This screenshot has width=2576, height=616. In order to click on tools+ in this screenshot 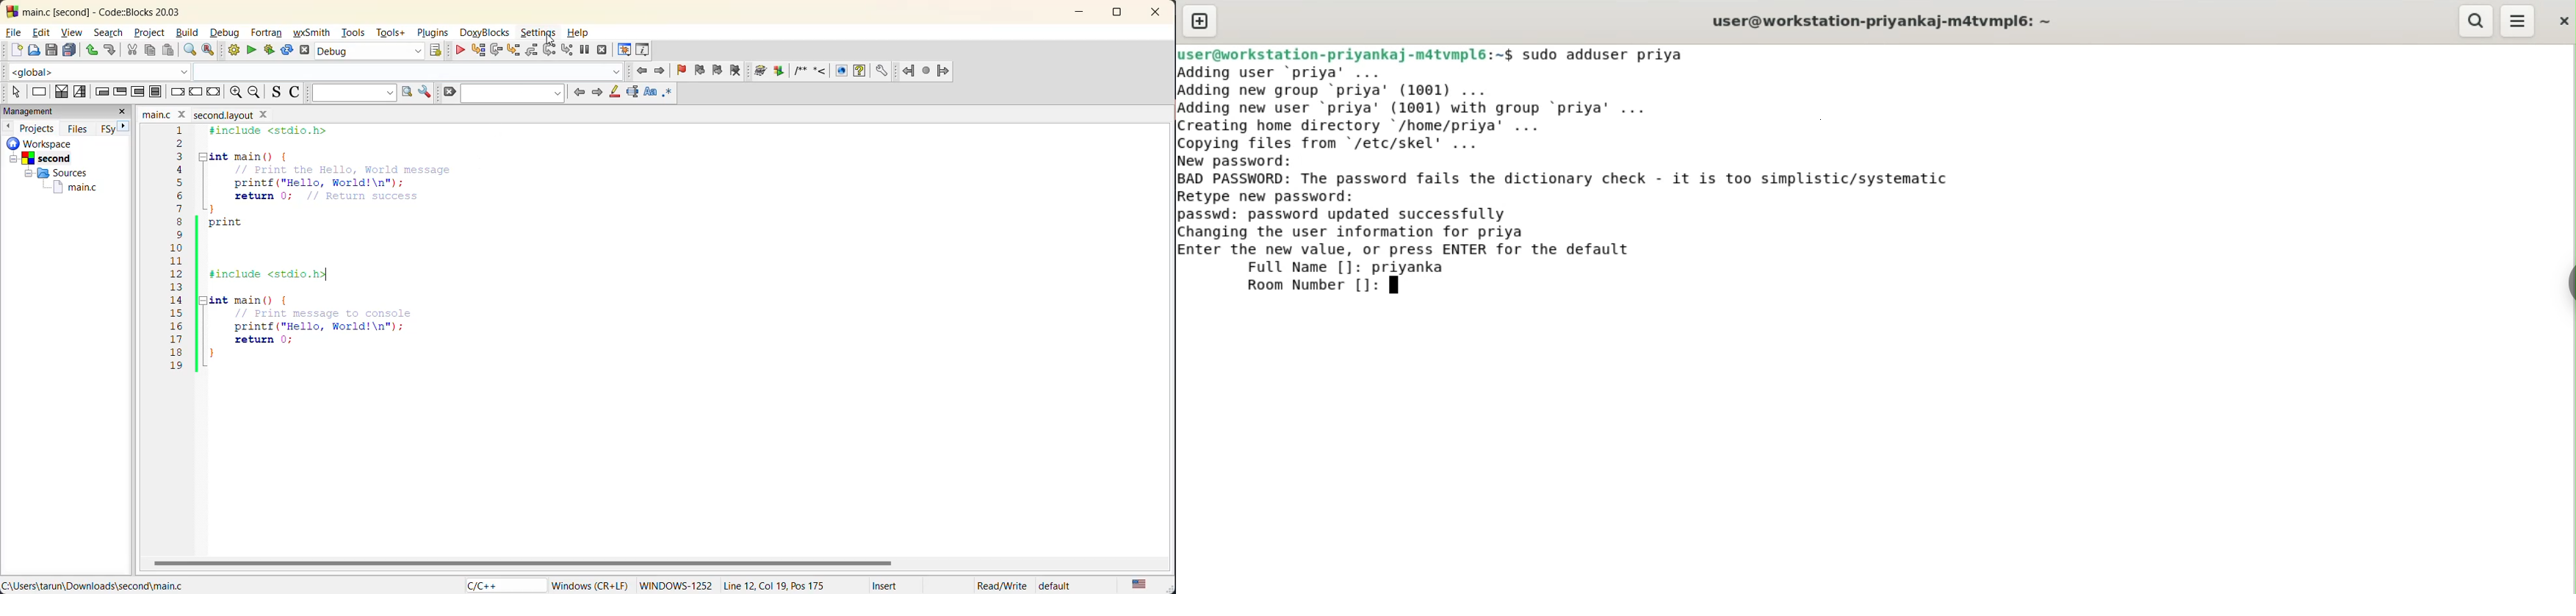, I will do `click(392, 33)`.